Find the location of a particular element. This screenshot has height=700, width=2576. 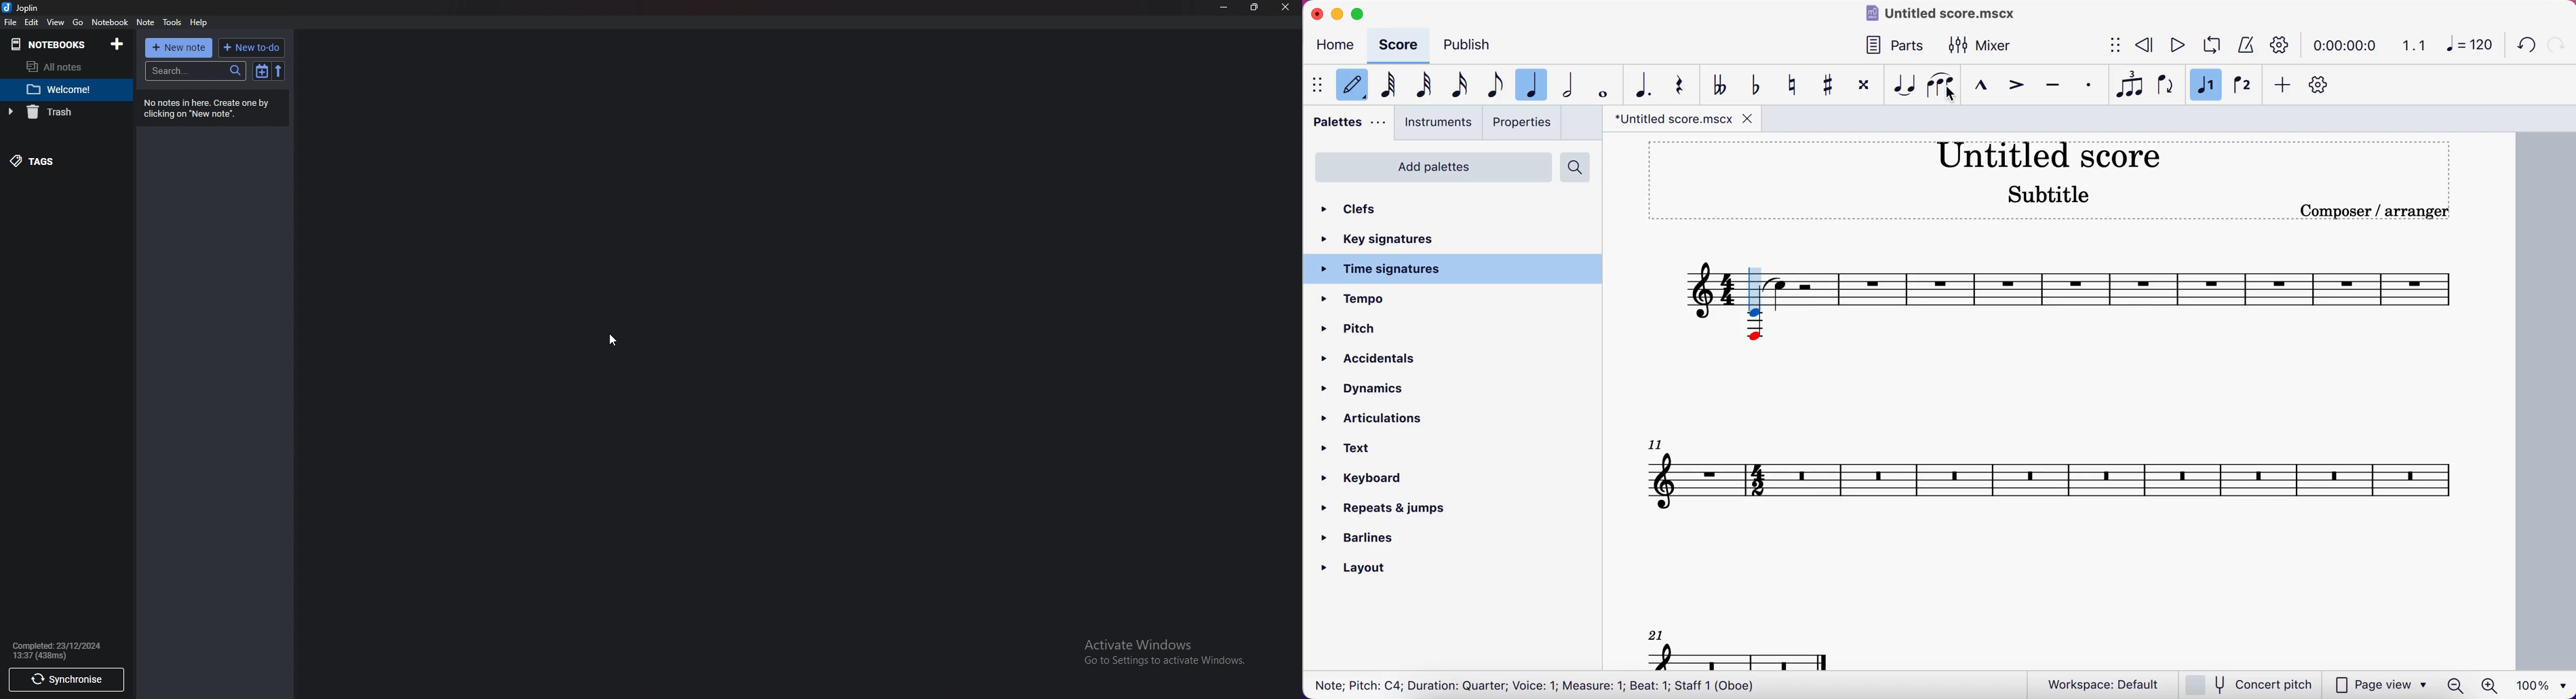

whole note is located at coordinates (1604, 84).